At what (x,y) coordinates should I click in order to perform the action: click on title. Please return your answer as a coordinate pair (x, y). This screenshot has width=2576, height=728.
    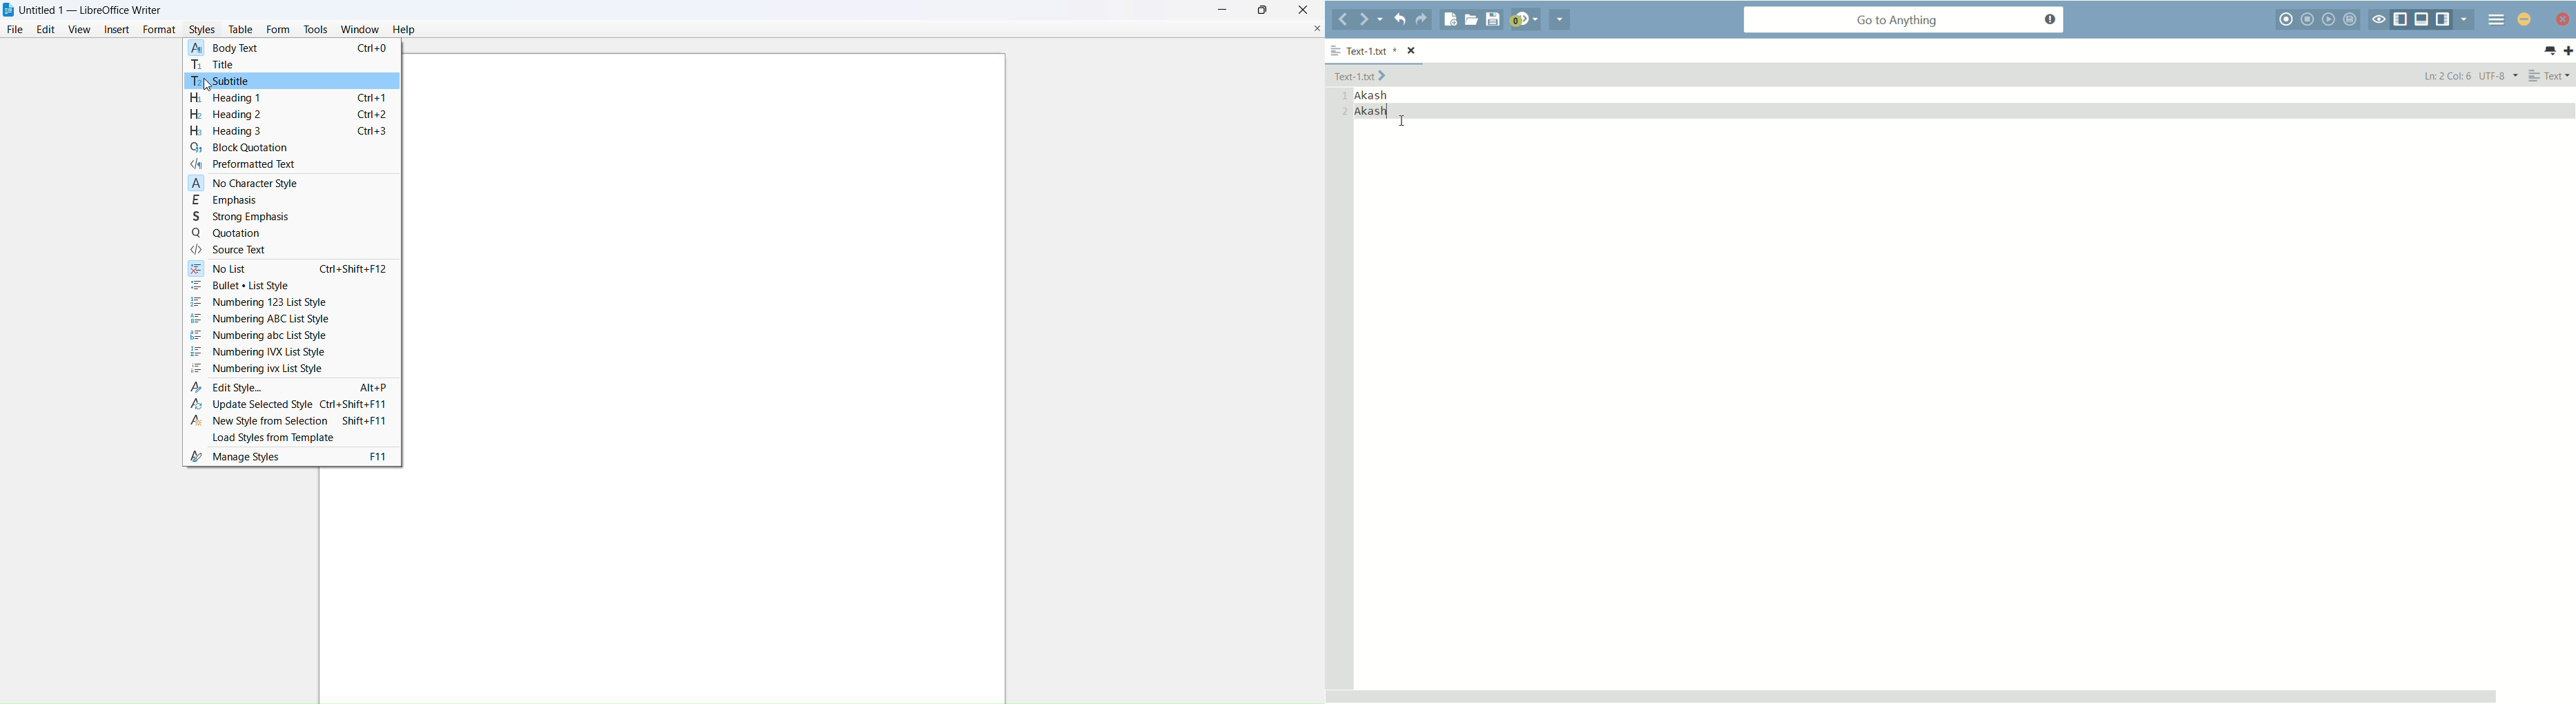
    Looking at the image, I should click on (222, 64).